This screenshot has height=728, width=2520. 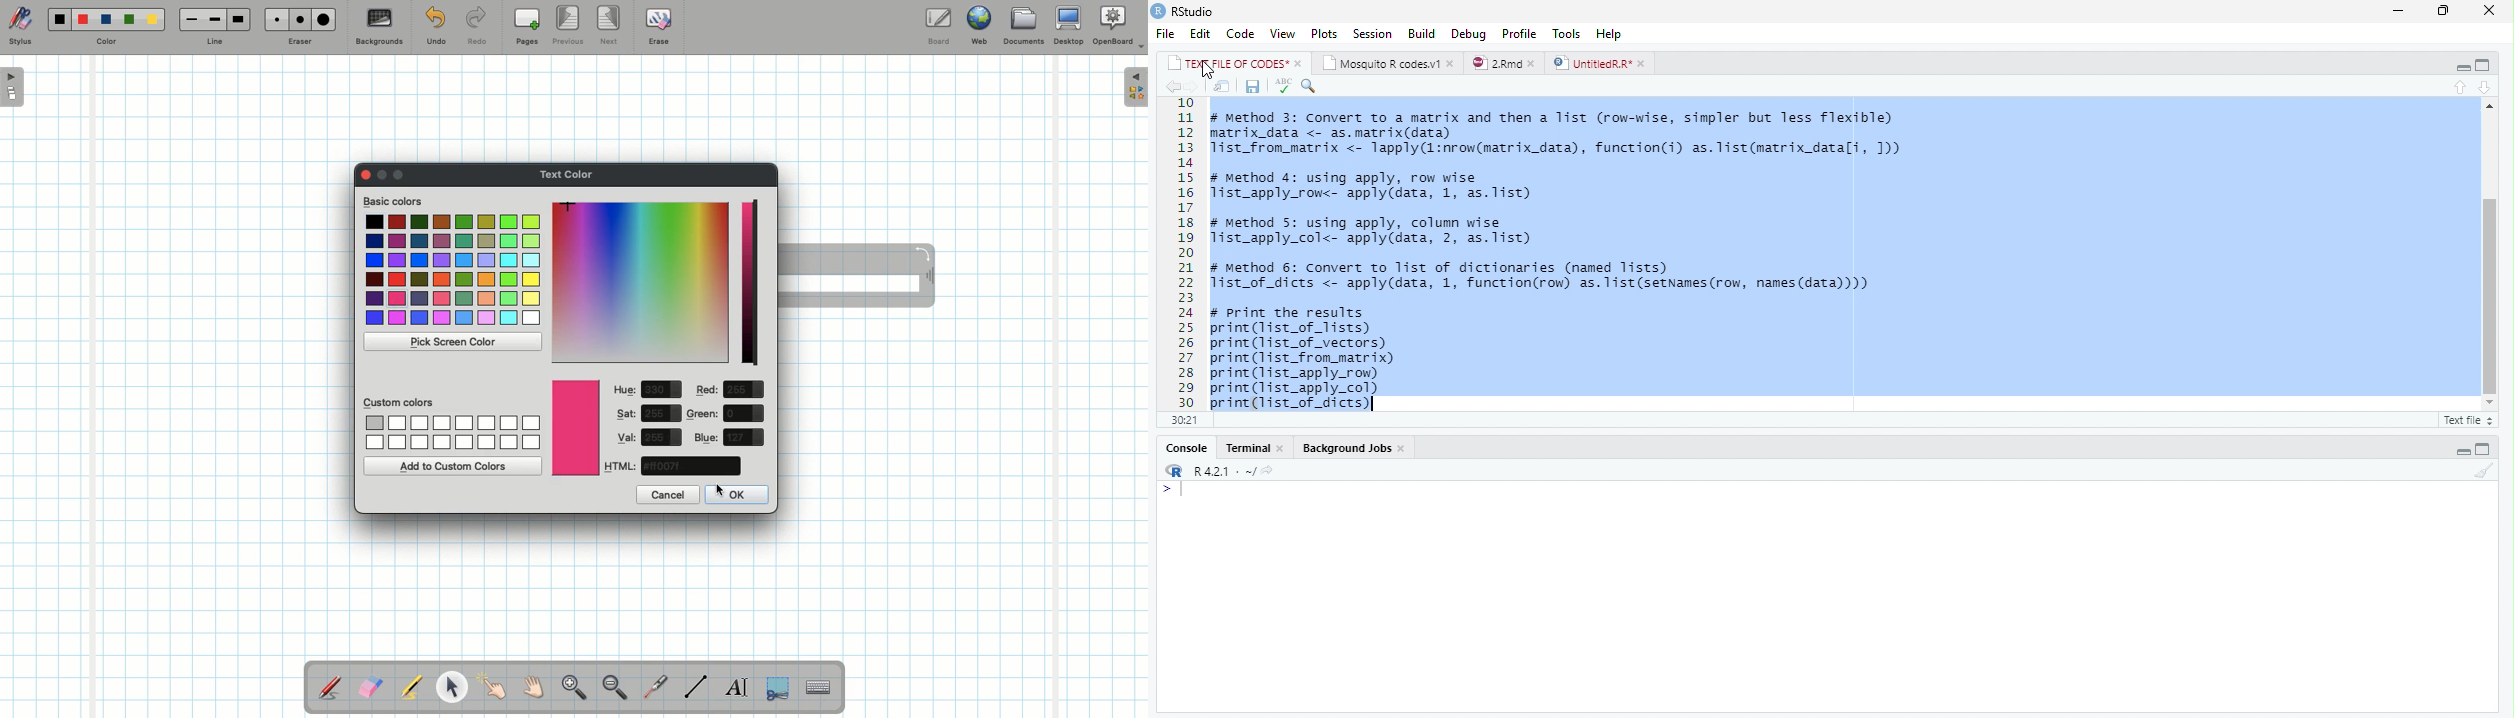 I want to click on Zoom in, so click(x=570, y=689).